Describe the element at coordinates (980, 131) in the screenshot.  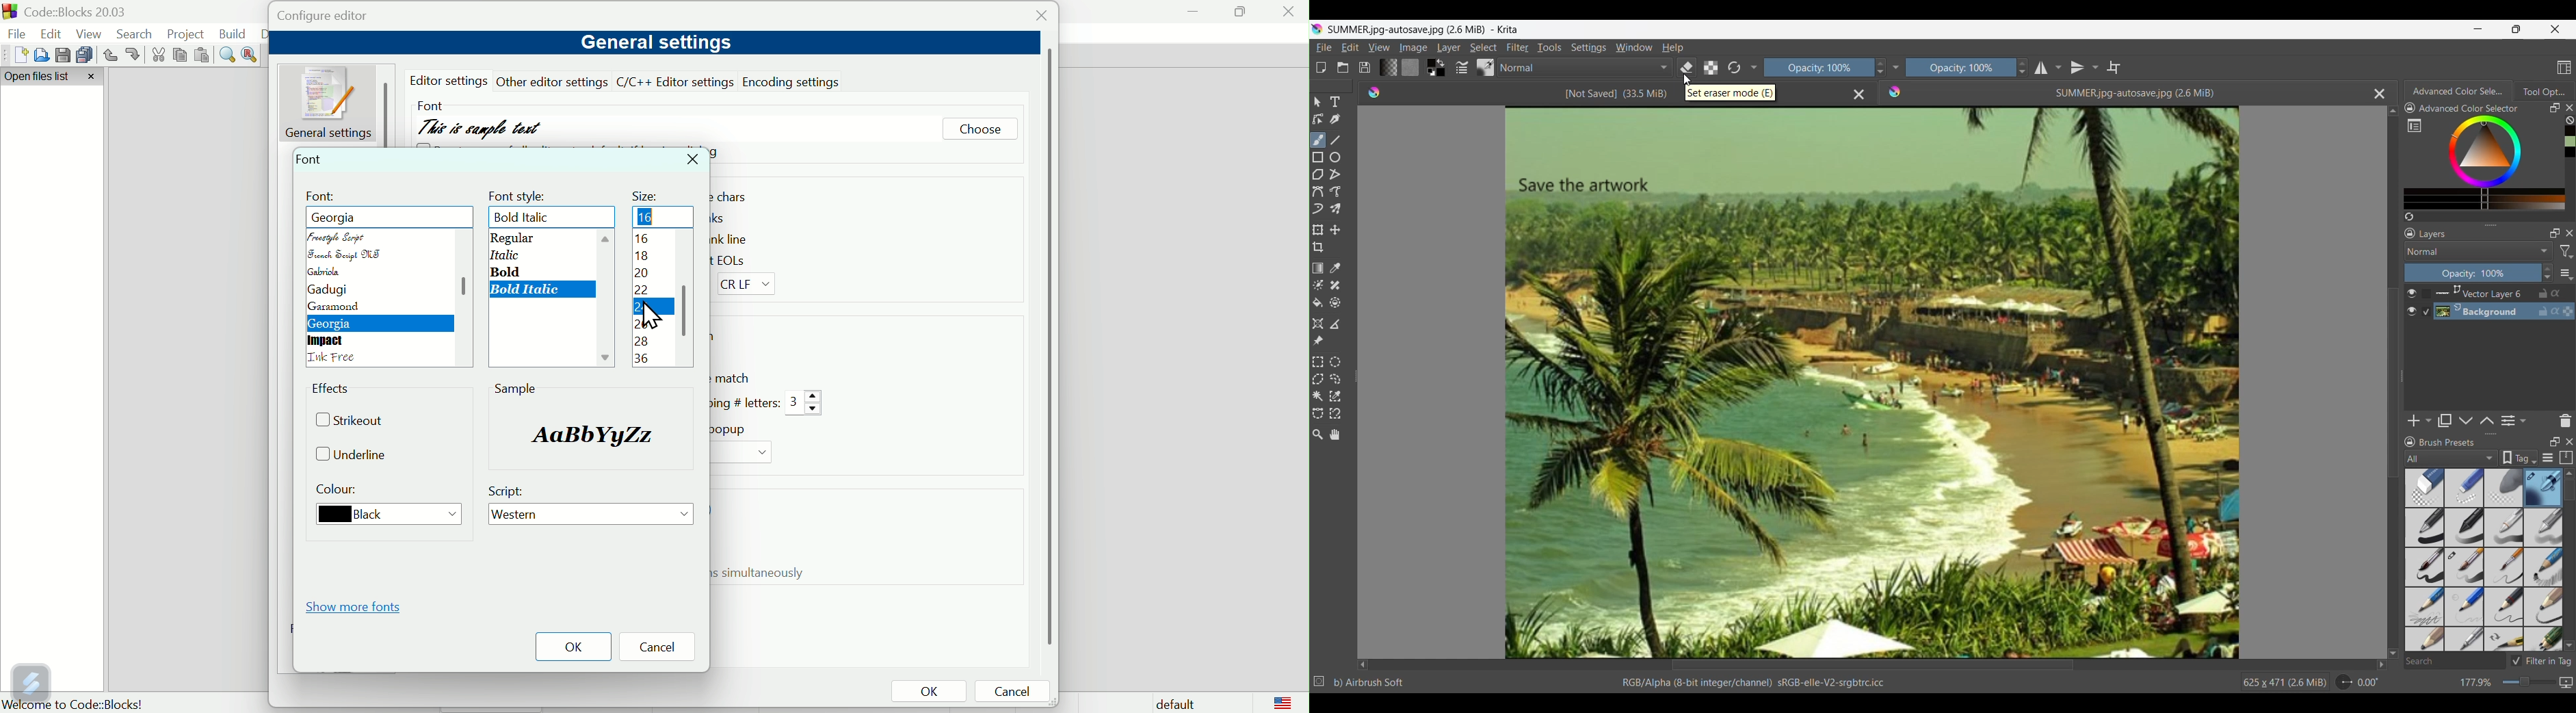
I see `Choose` at that location.